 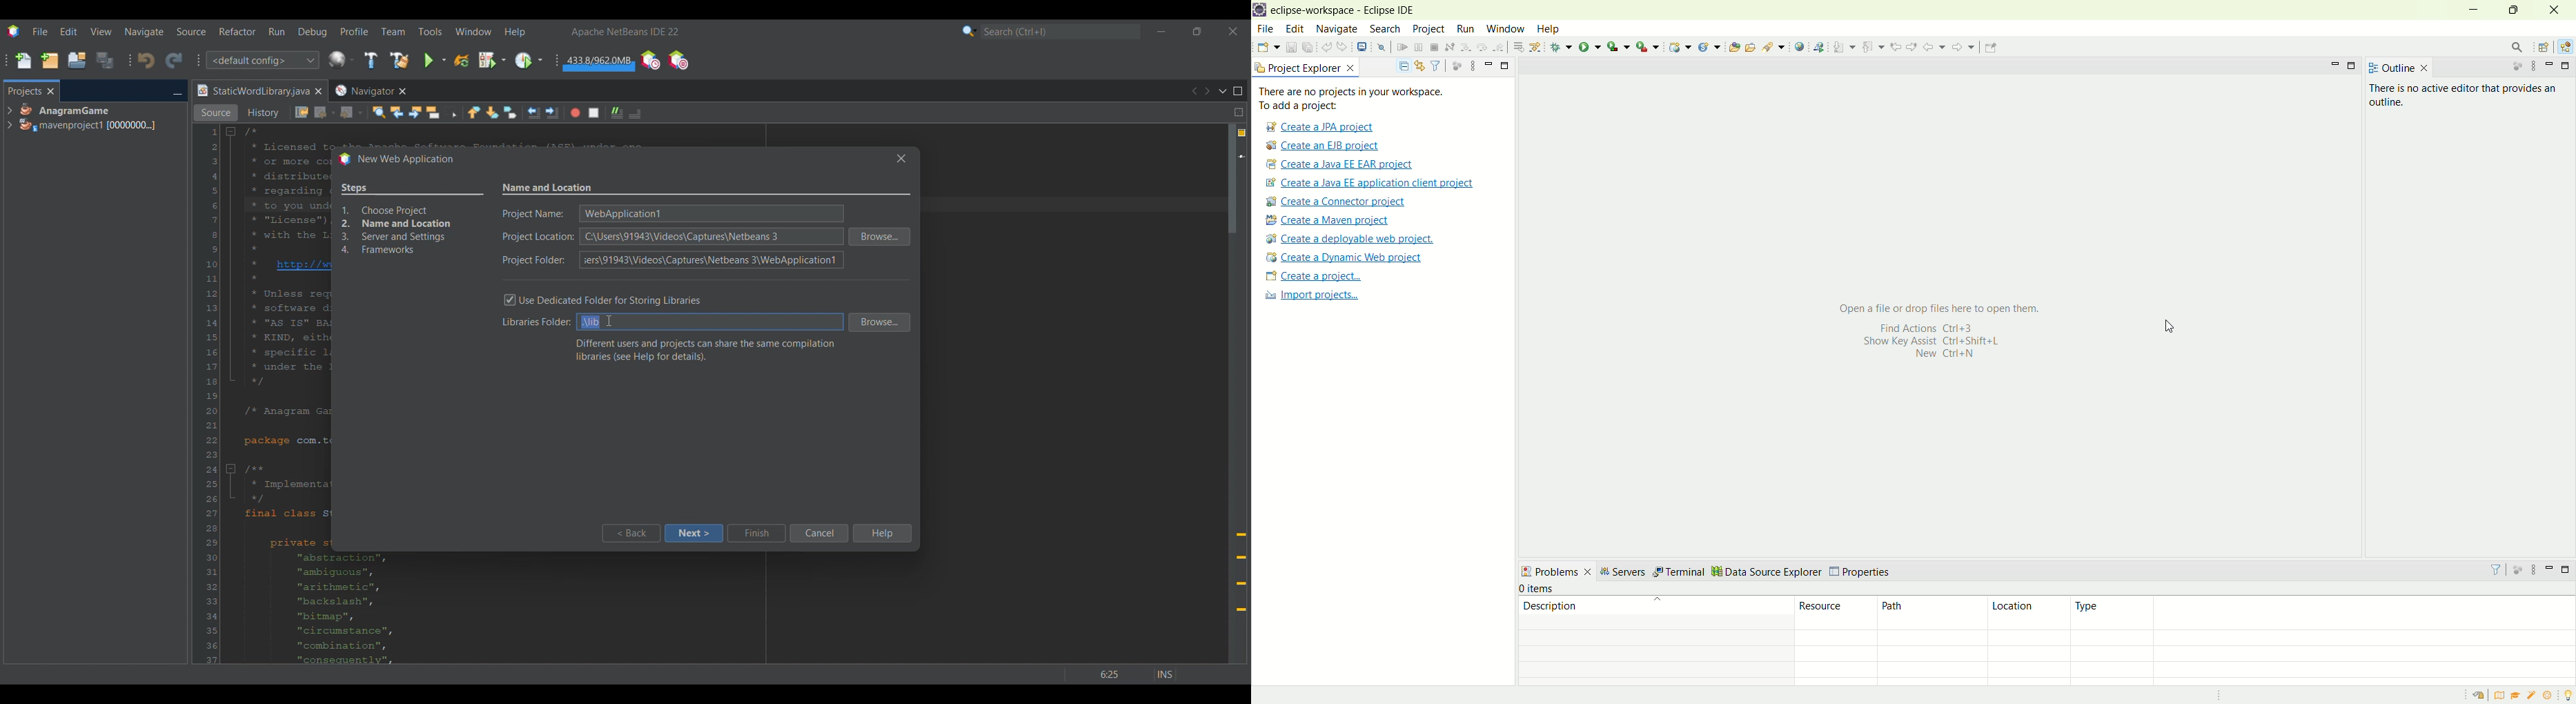 What do you see at coordinates (881, 533) in the screenshot?
I see `Help` at bounding box center [881, 533].